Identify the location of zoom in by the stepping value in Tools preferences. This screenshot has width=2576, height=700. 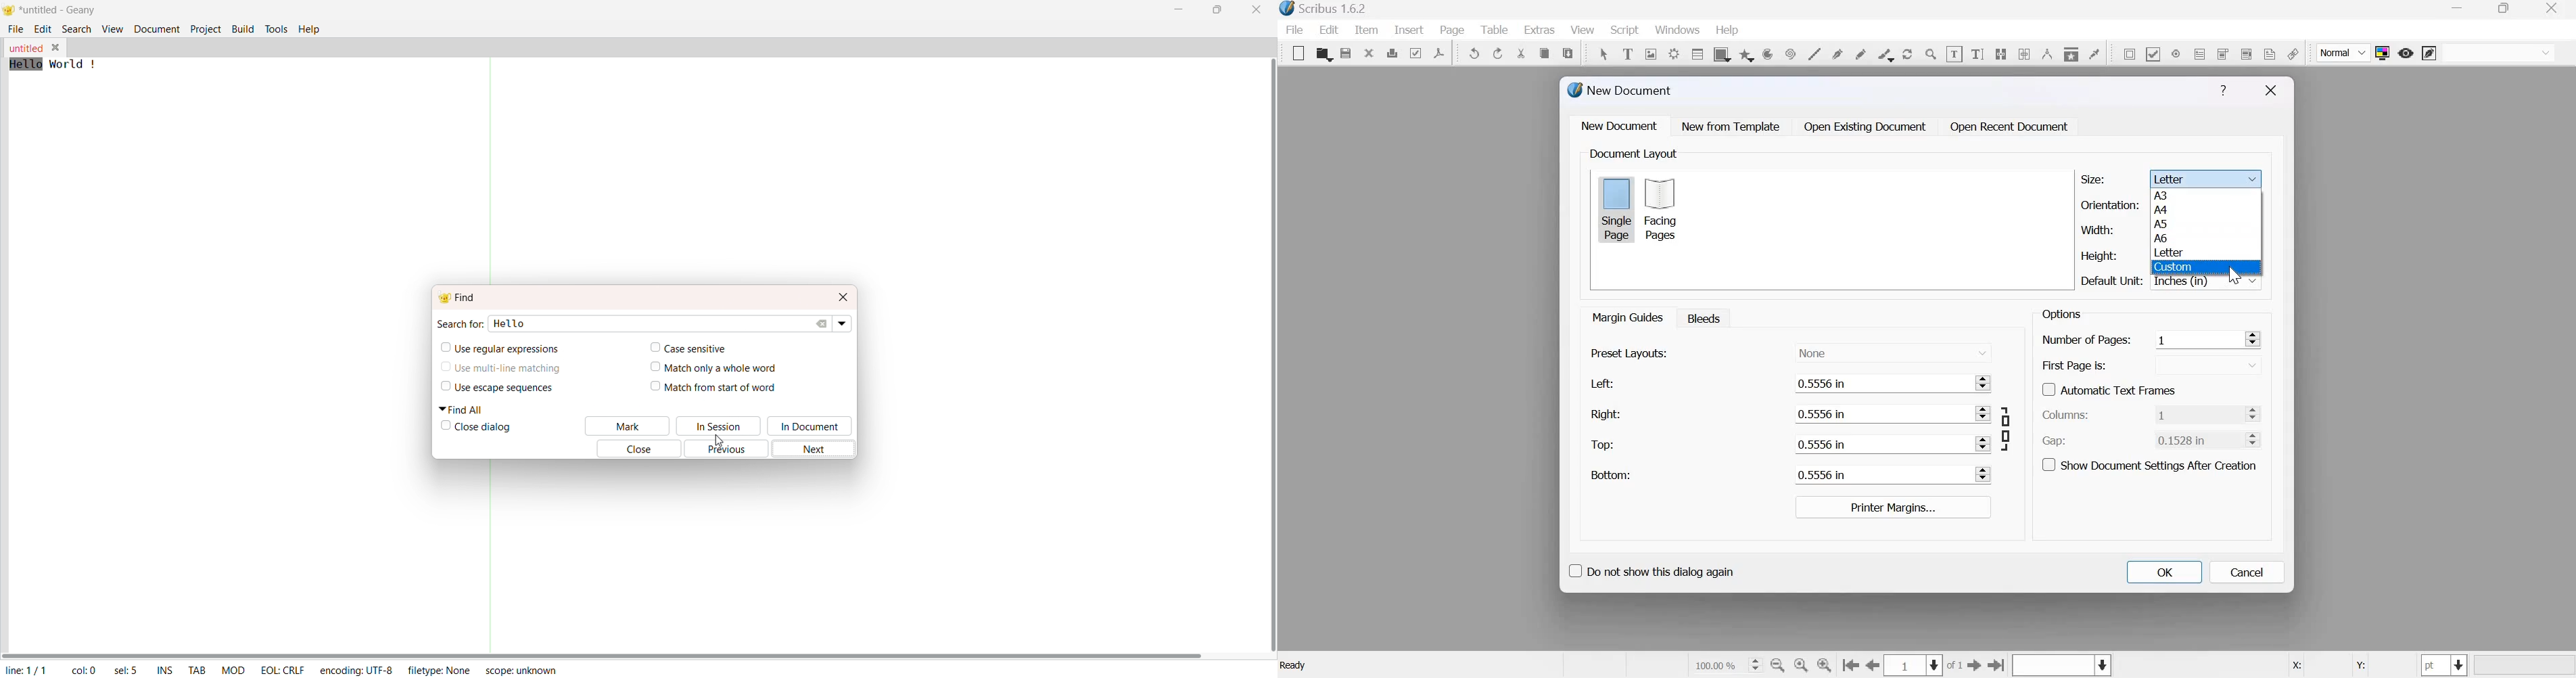
(1825, 665).